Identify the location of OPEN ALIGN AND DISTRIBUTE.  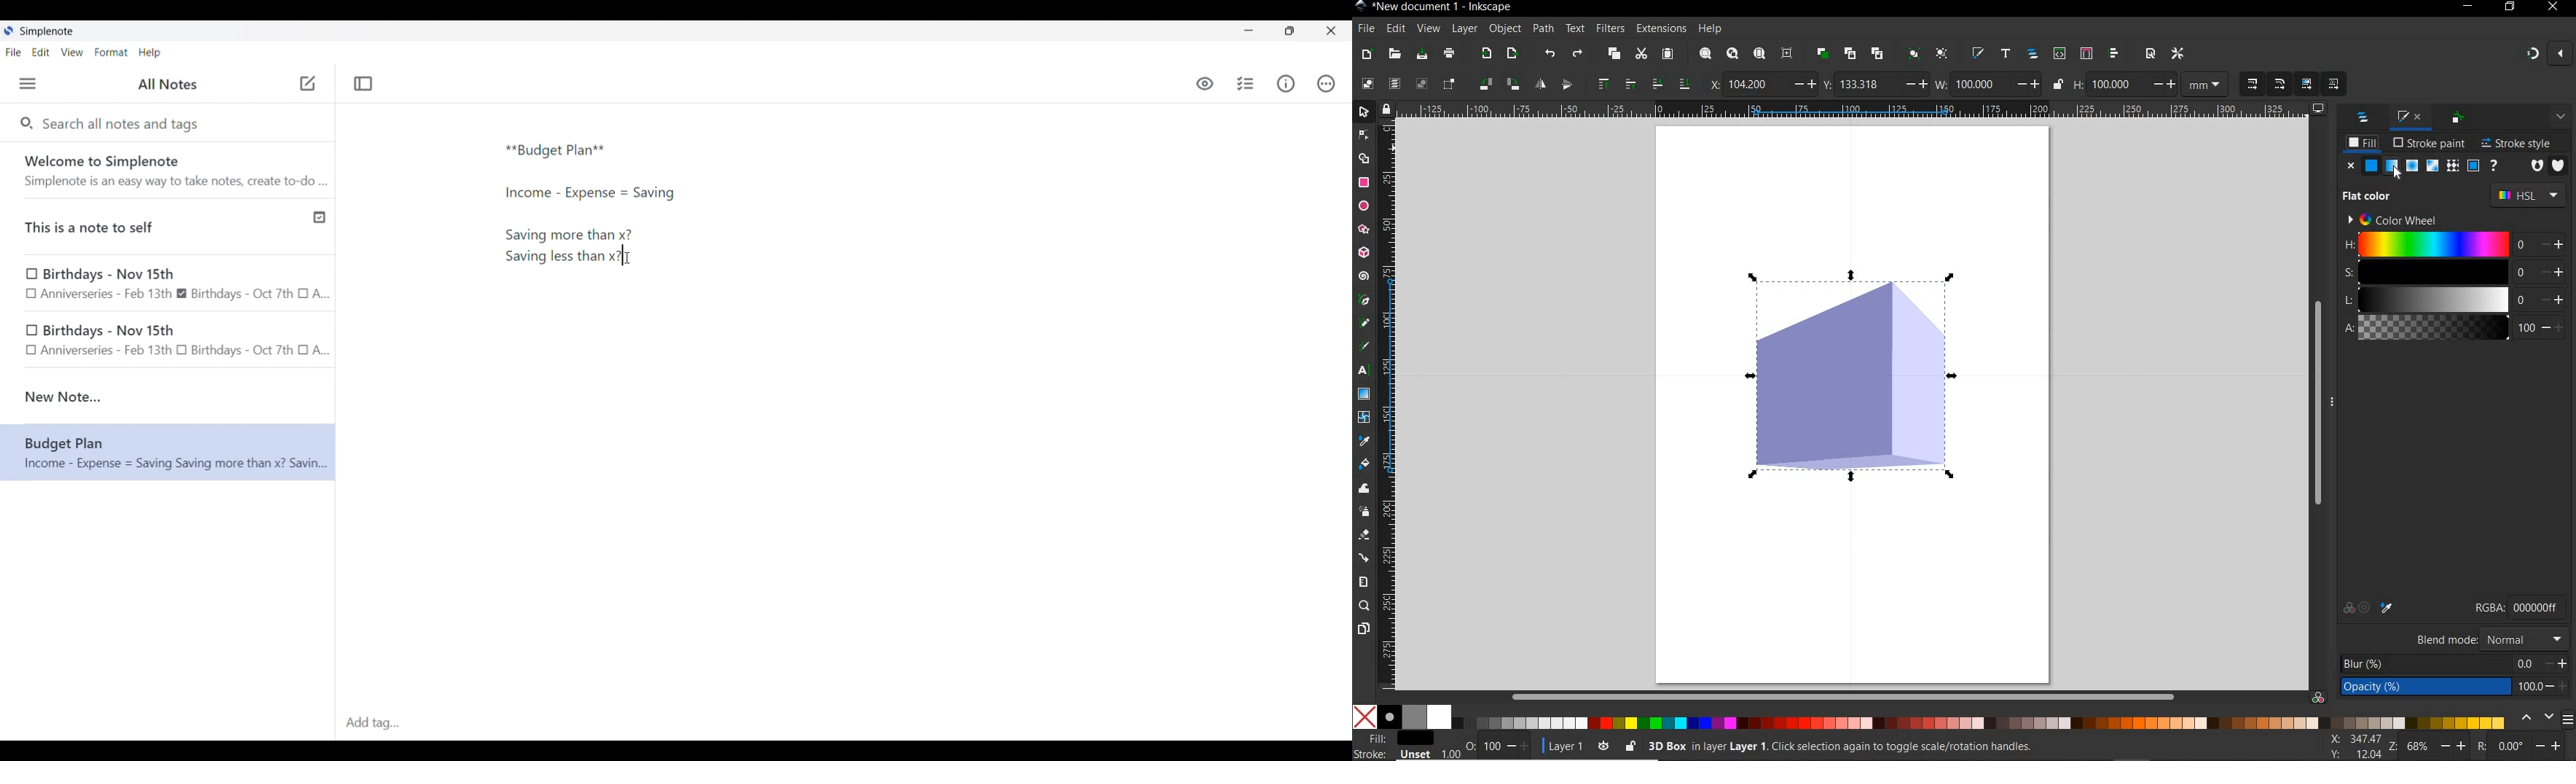
(2114, 55).